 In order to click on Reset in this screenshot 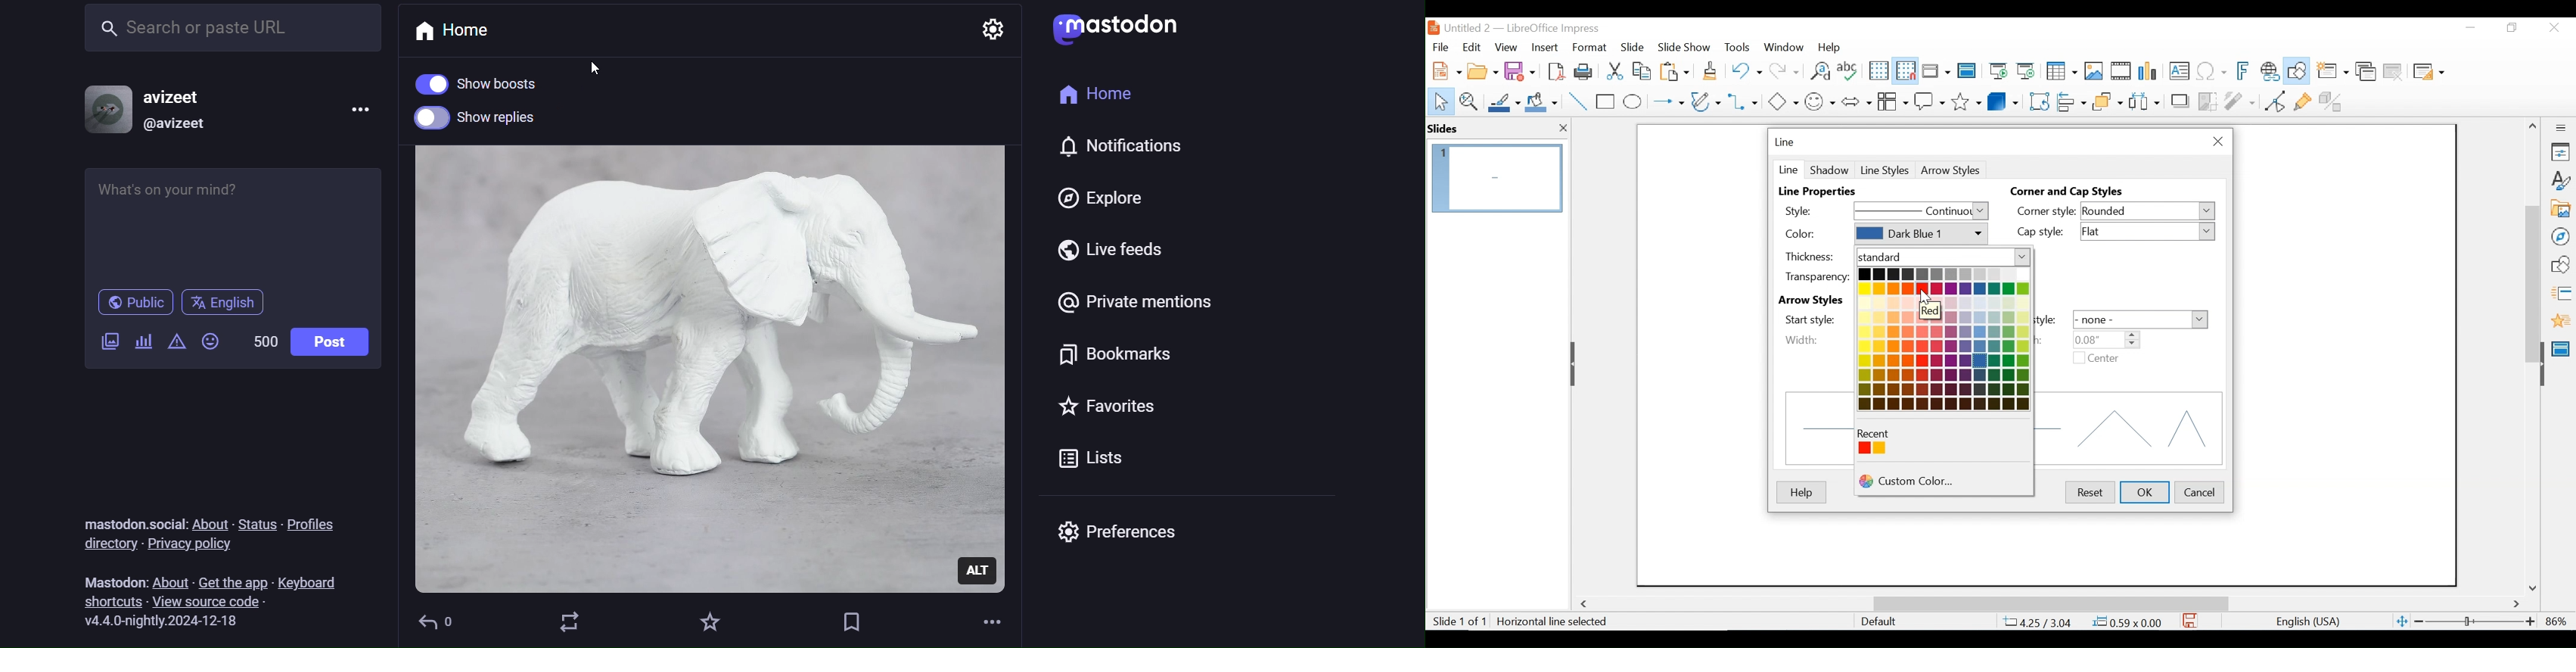, I will do `click(2088, 492)`.